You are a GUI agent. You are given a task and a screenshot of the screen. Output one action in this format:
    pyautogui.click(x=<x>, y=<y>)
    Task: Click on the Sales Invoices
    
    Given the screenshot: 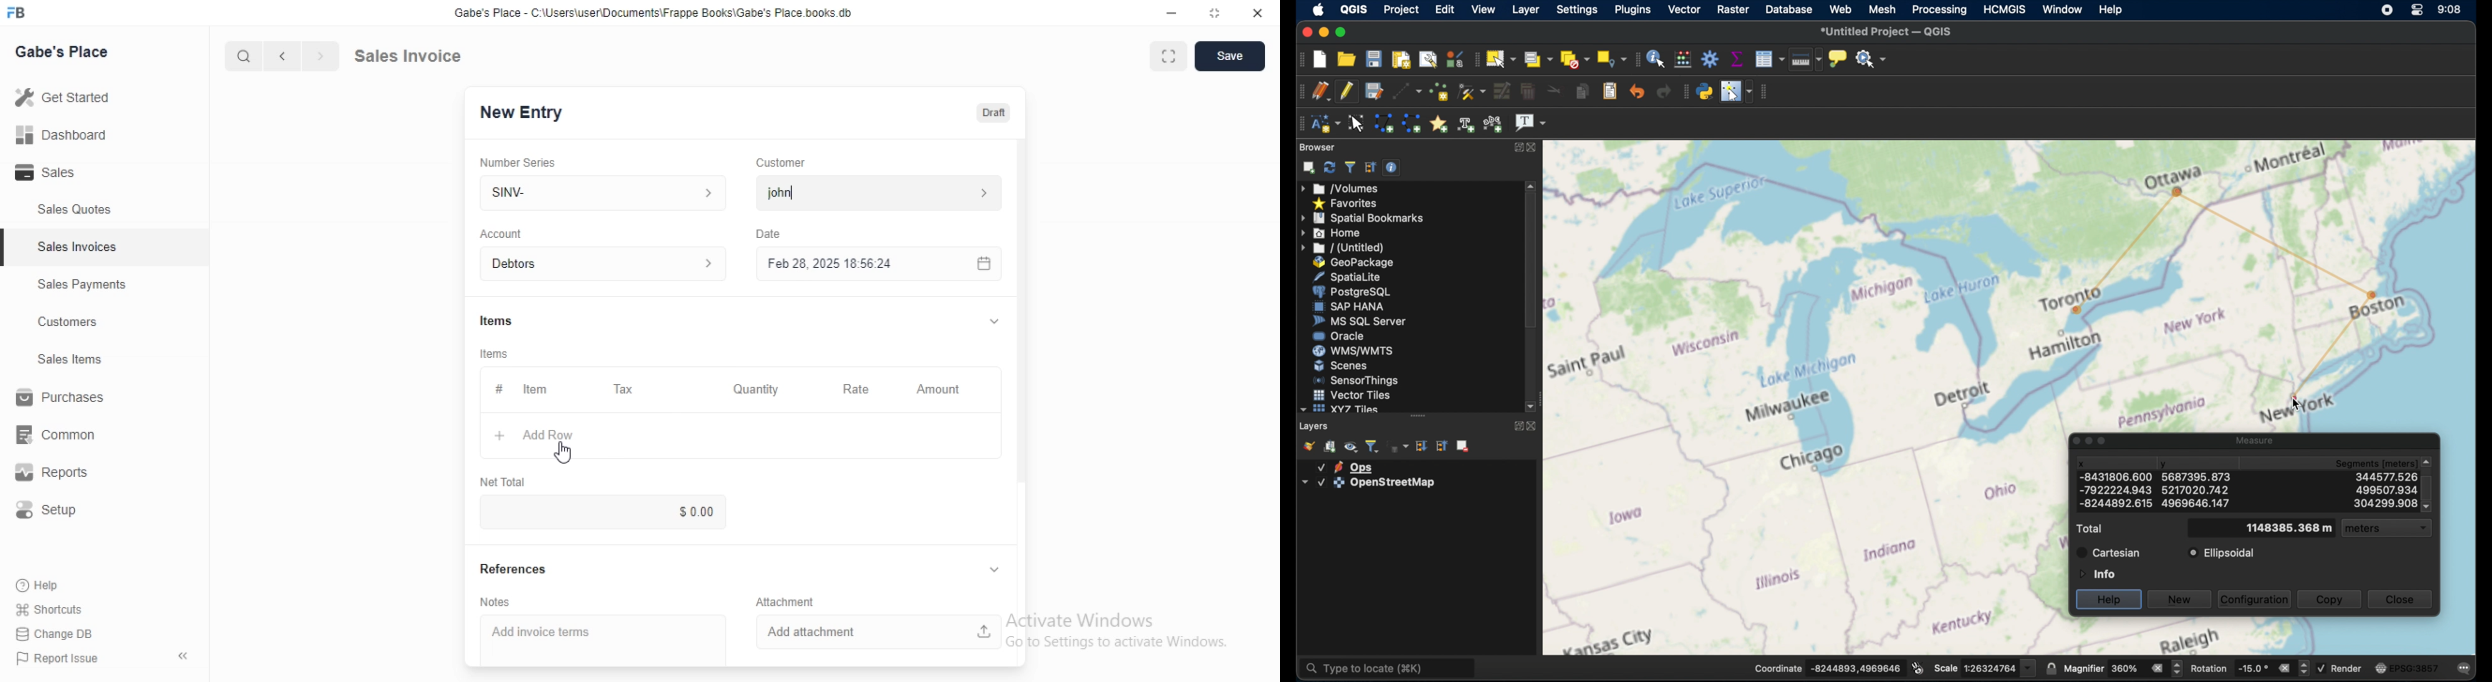 What is the action you would take?
    pyautogui.click(x=79, y=247)
    